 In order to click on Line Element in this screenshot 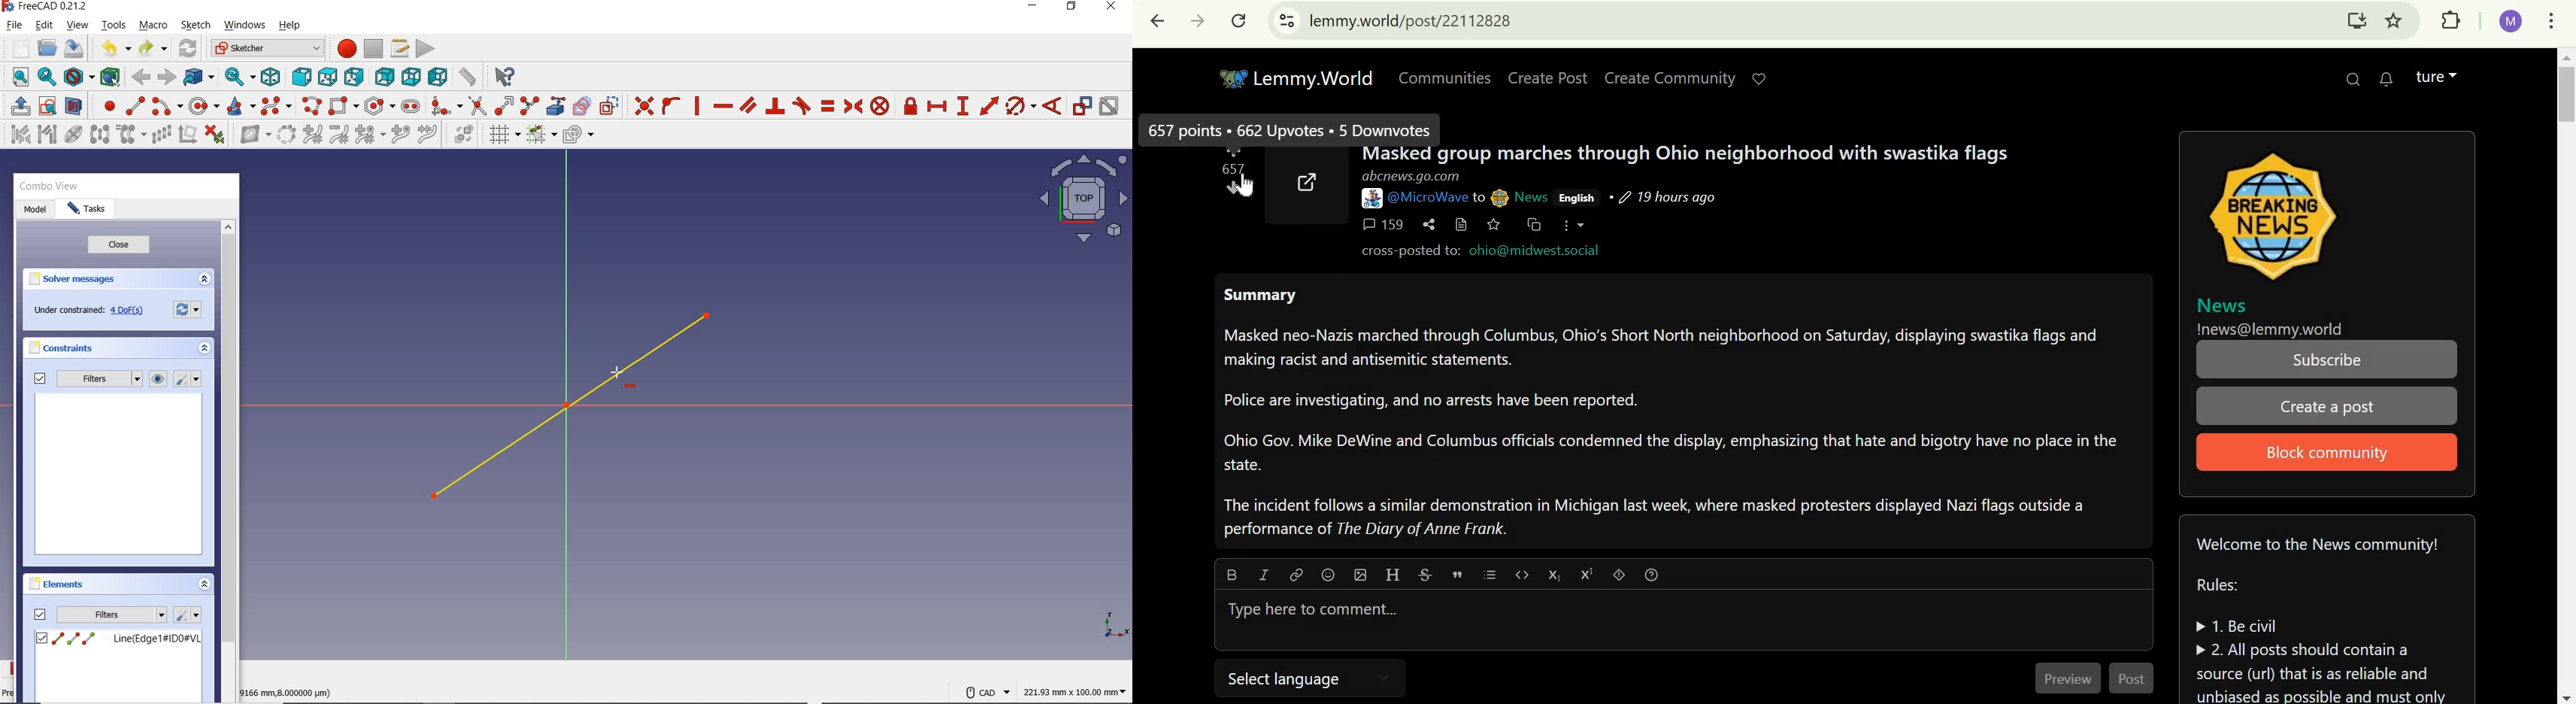, I will do `click(118, 639)`.